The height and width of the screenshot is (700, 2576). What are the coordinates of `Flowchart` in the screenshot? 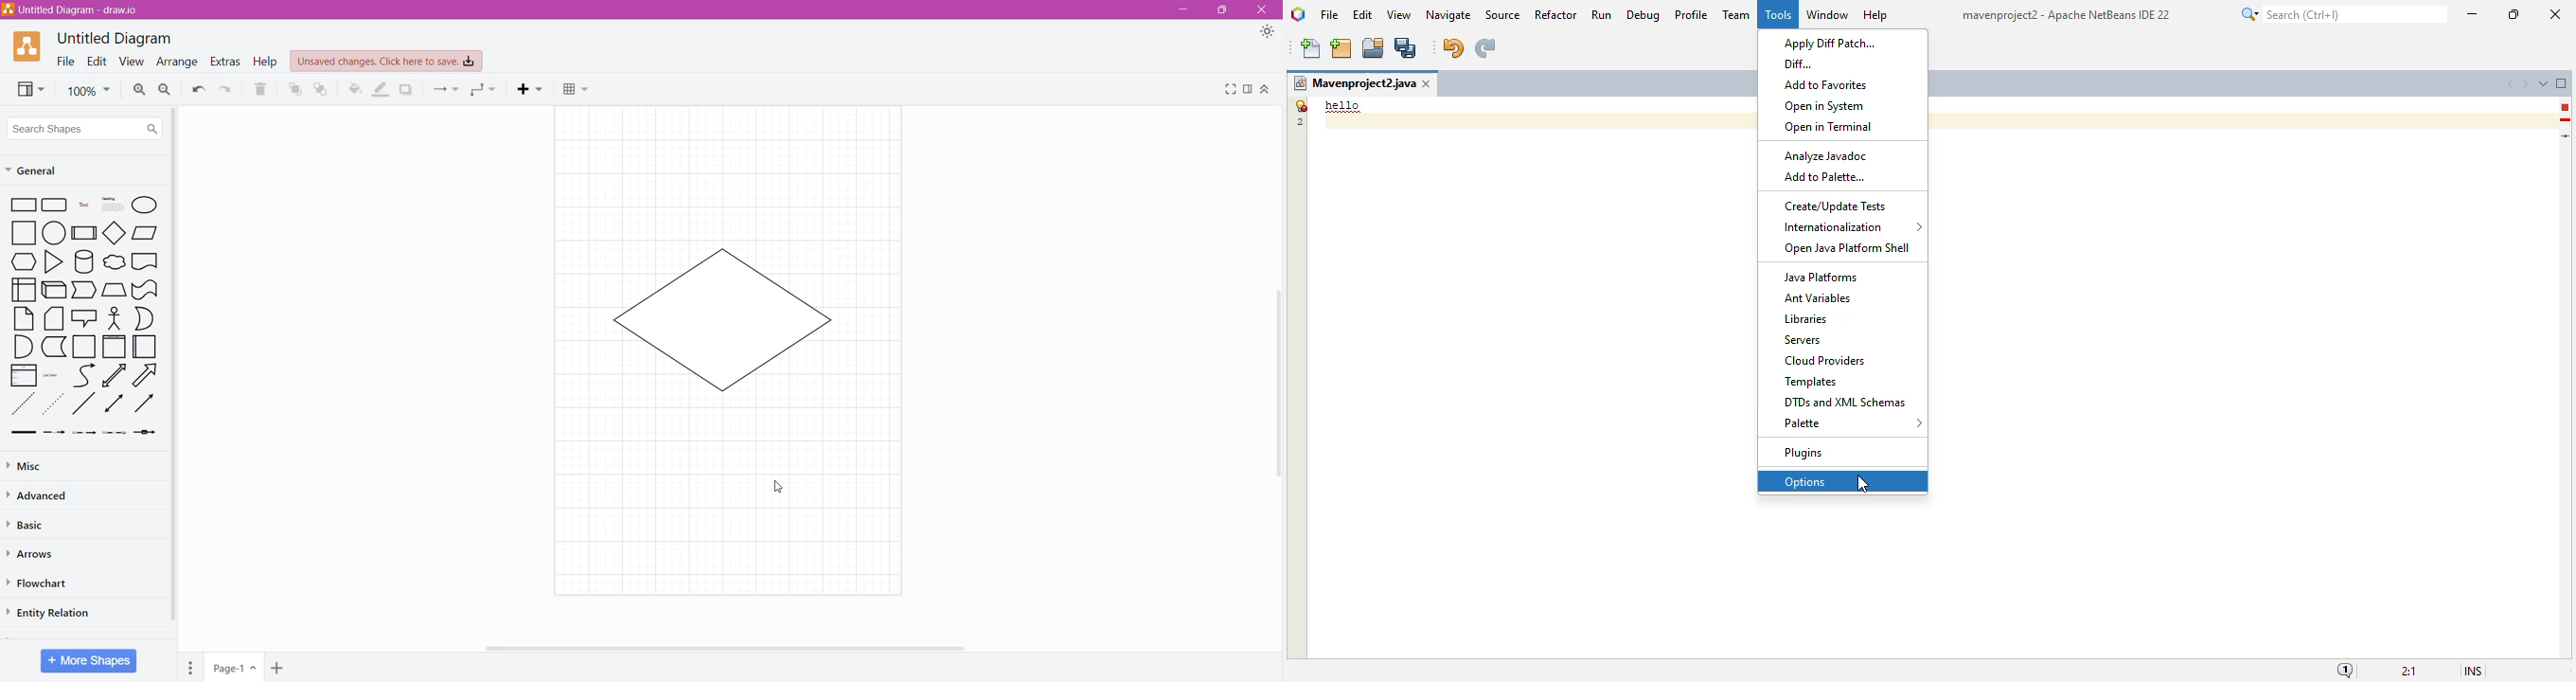 It's located at (43, 584).